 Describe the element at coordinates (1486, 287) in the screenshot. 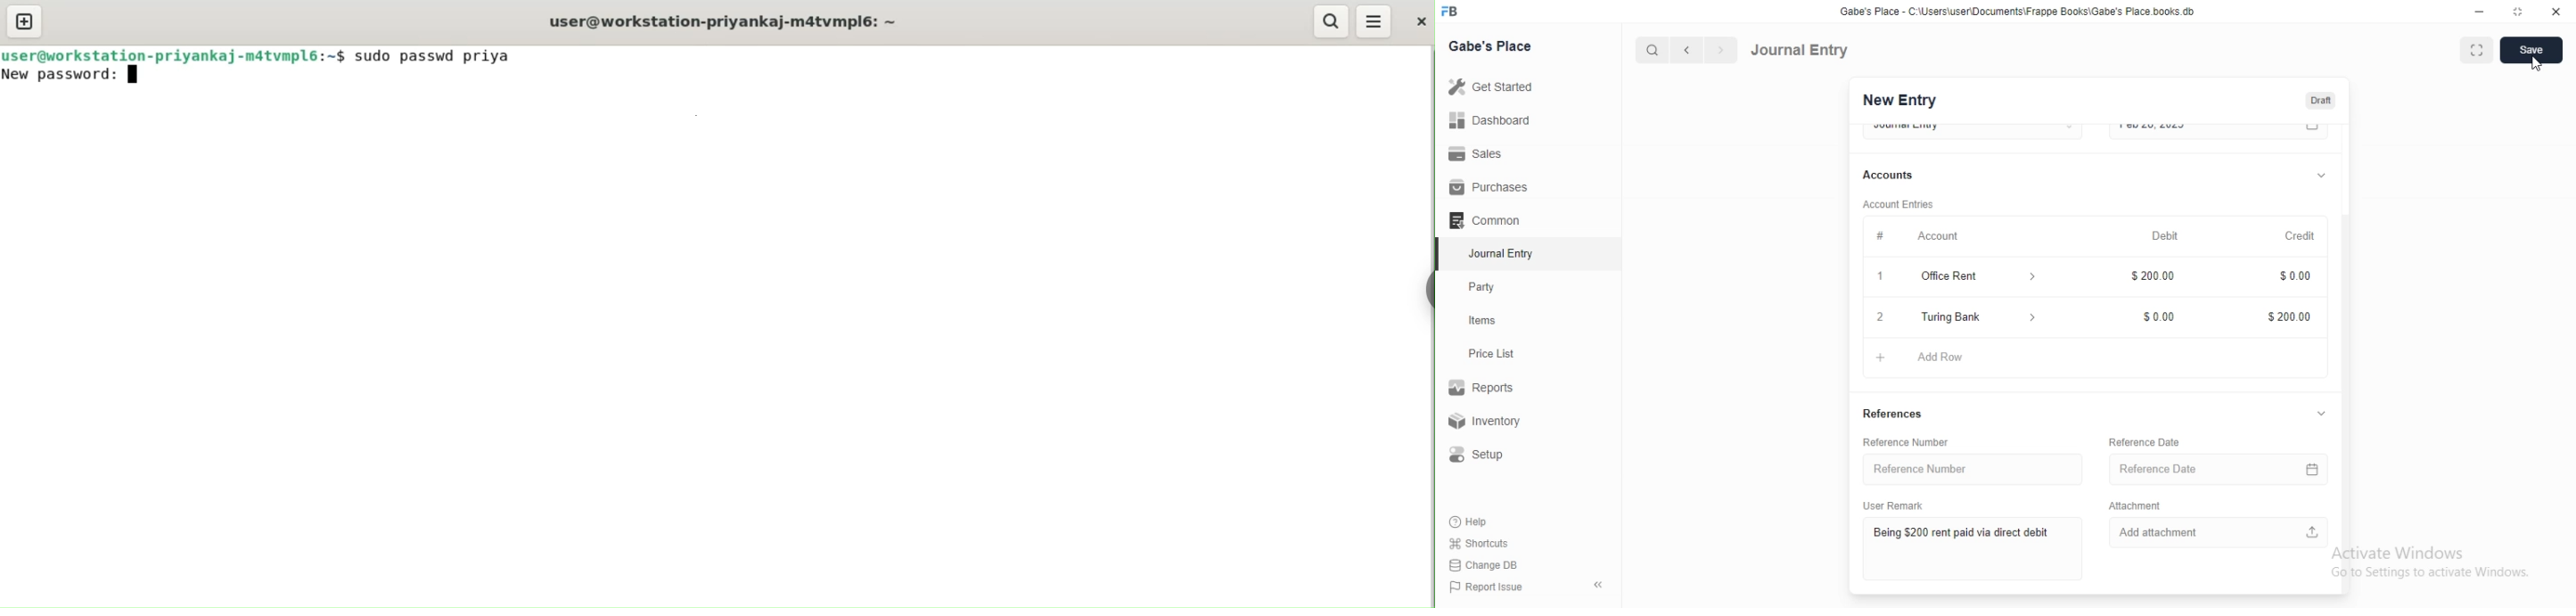

I see `Party` at that location.